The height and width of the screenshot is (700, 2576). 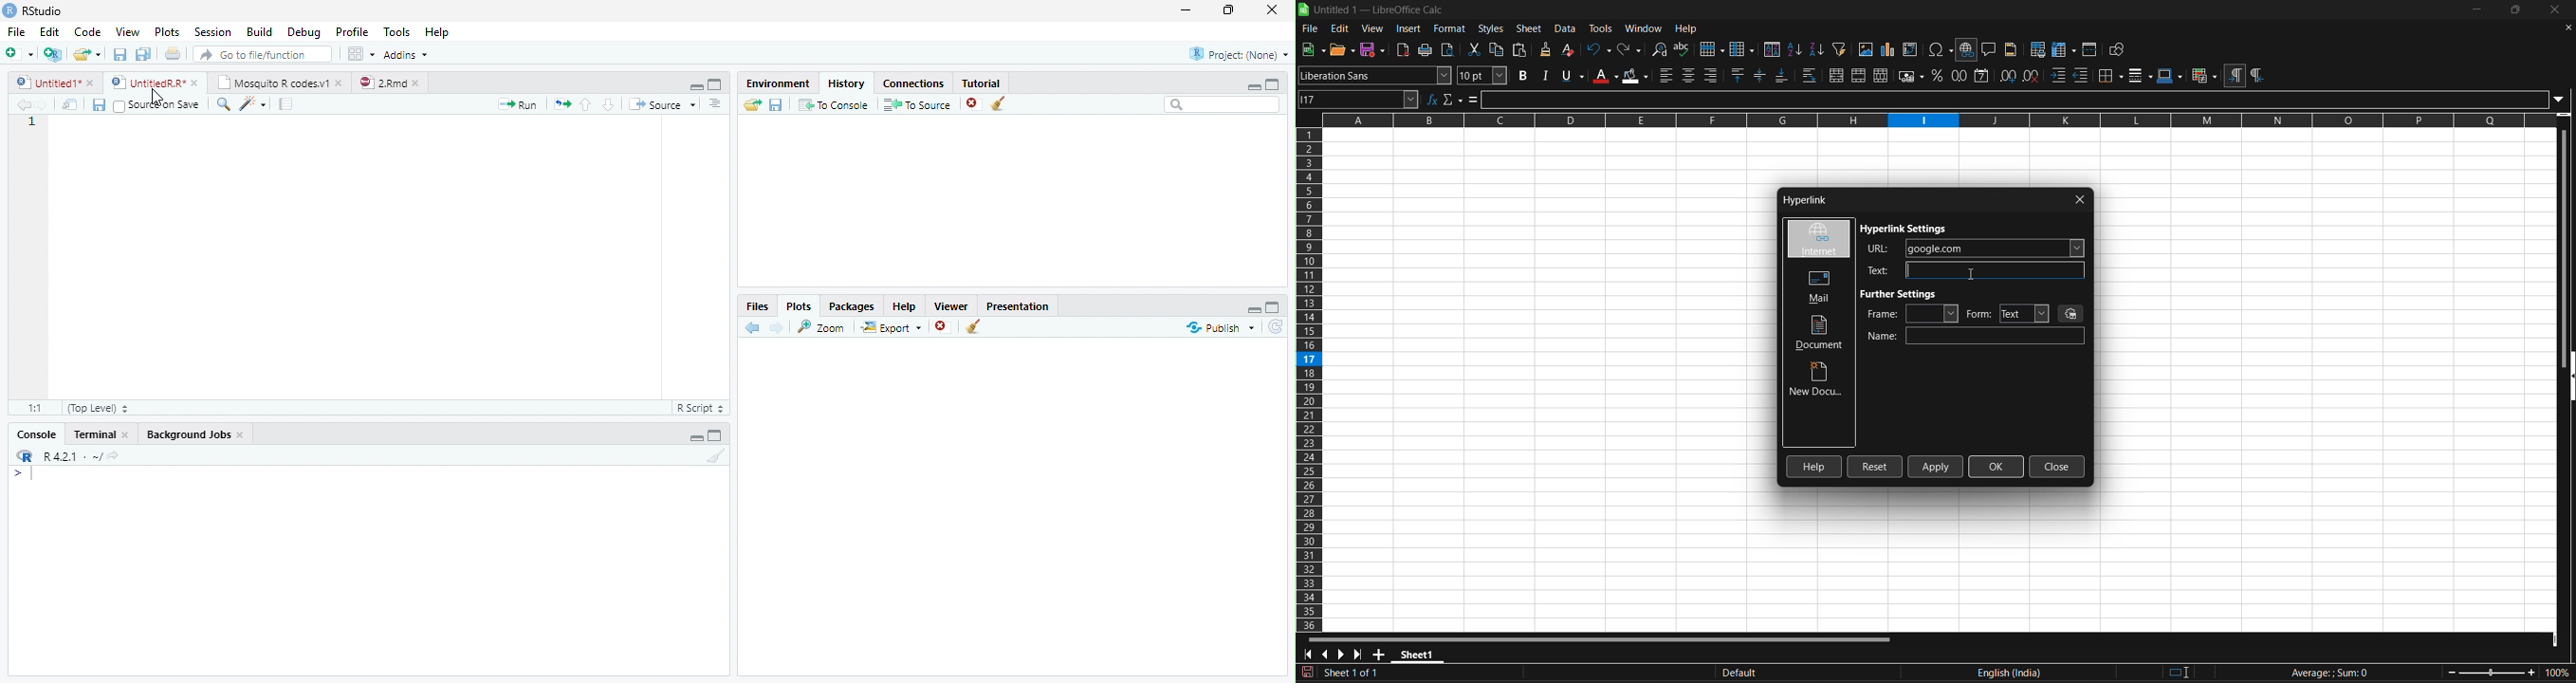 I want to click on sheet, so click(x=1529, y=29).